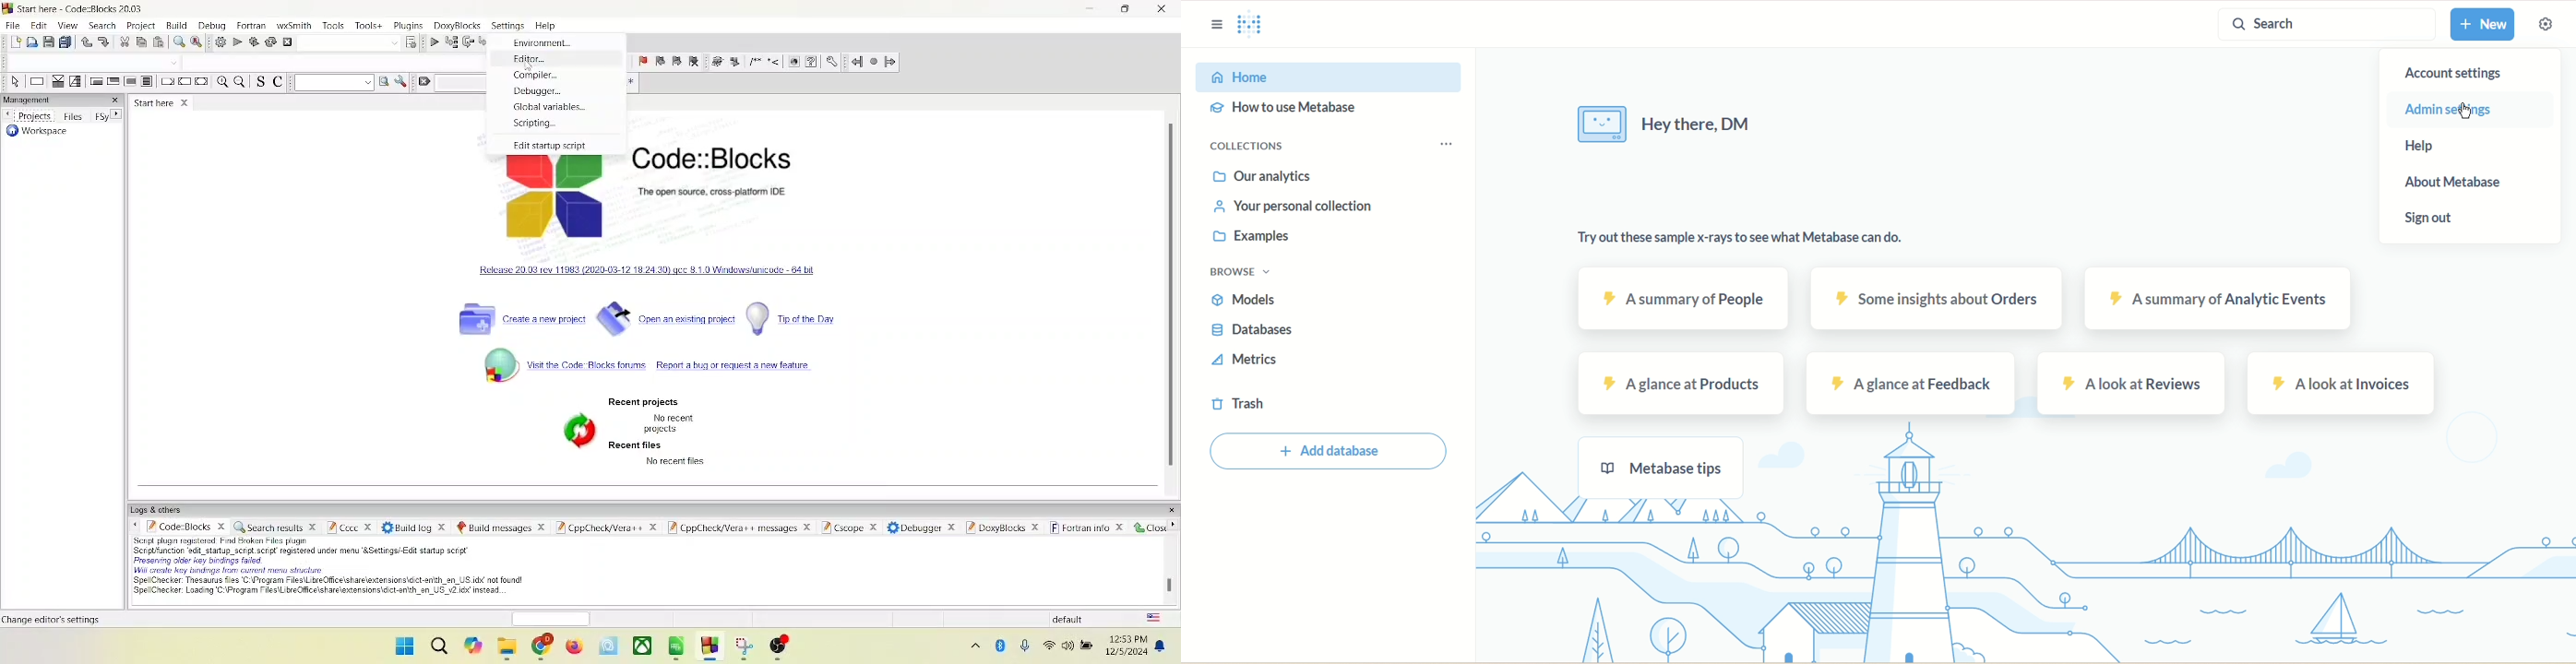  I want to click on symbol, so click(495, 366).